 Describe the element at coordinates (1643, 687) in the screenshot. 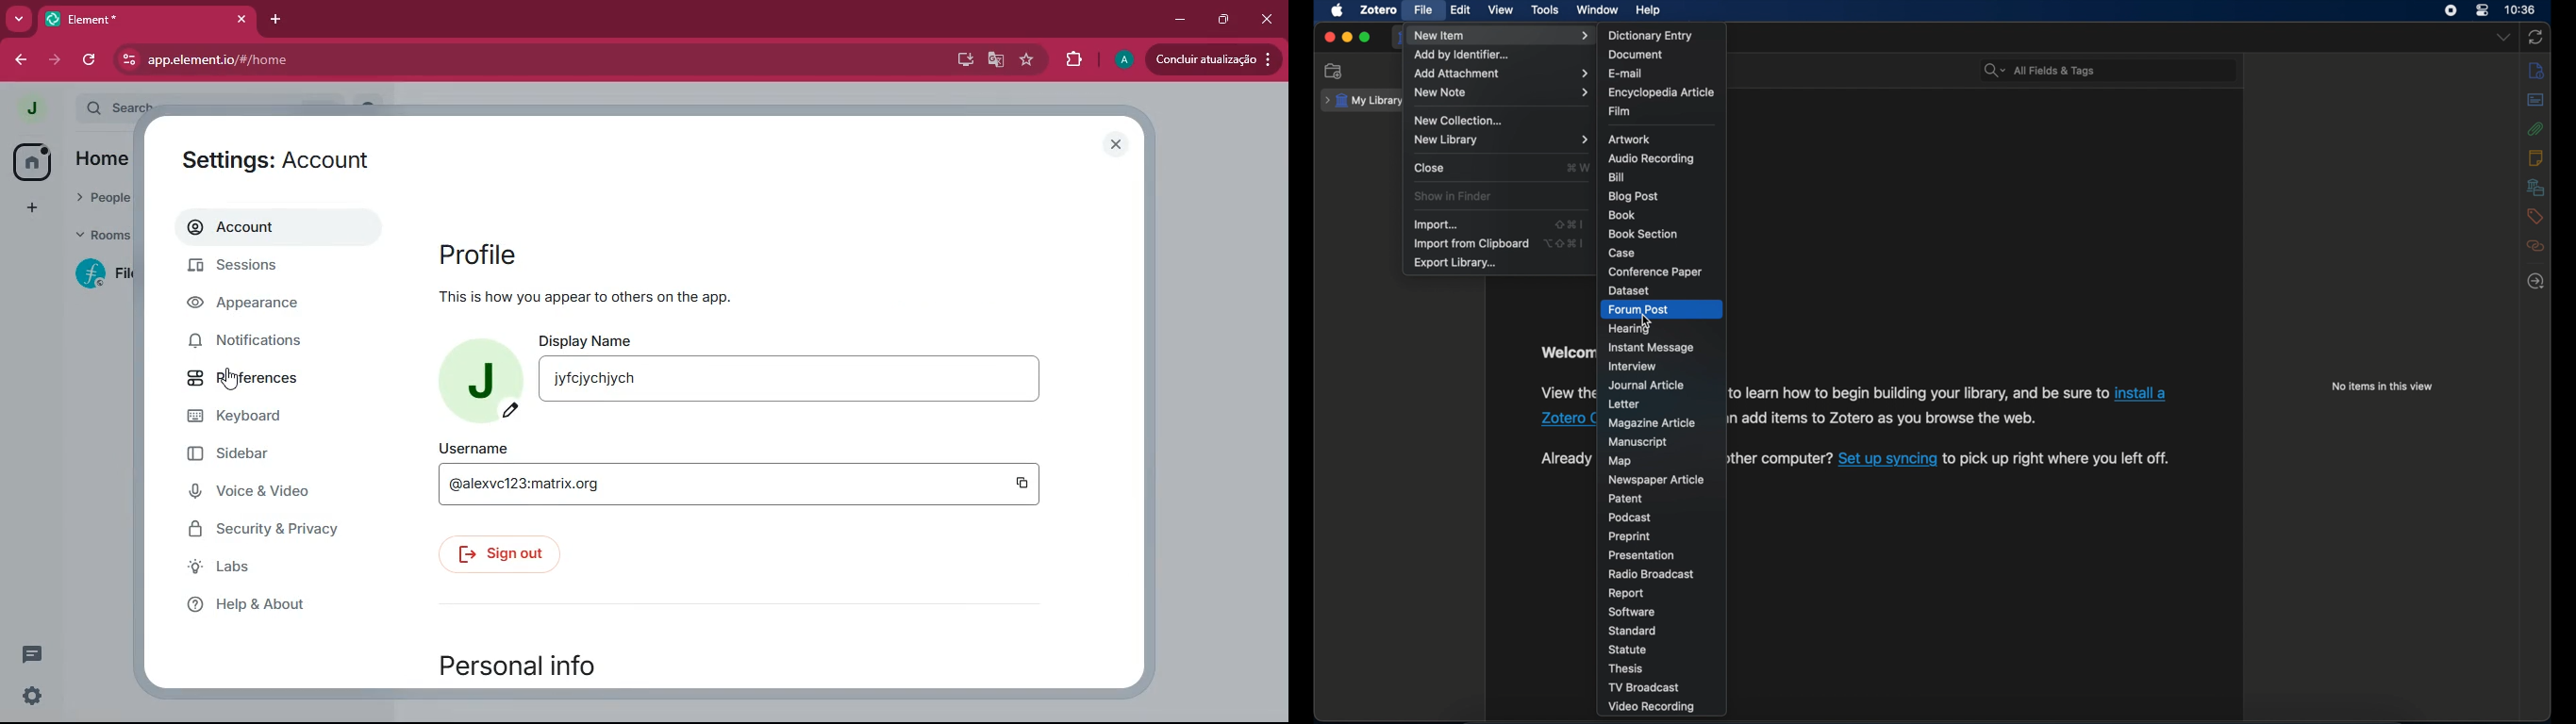

I see `tv broadcast` at that location.